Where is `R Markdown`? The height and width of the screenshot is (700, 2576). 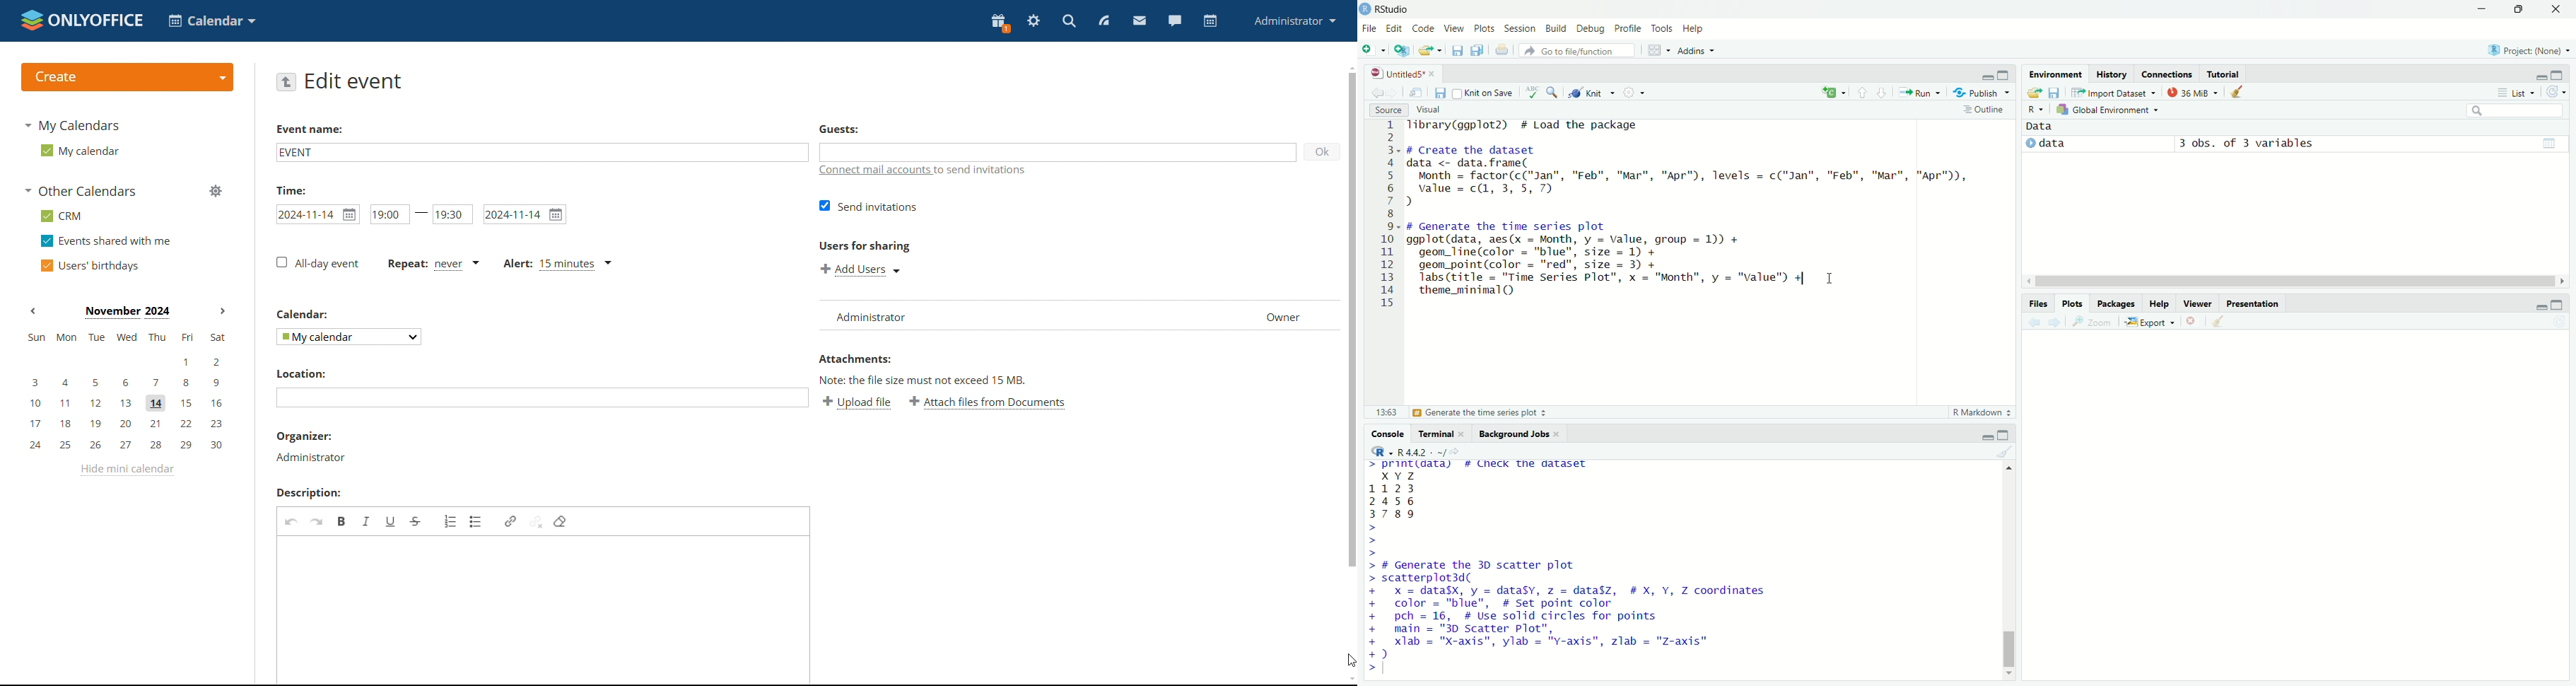
R Markdown is located at coordinates (1982, 414).